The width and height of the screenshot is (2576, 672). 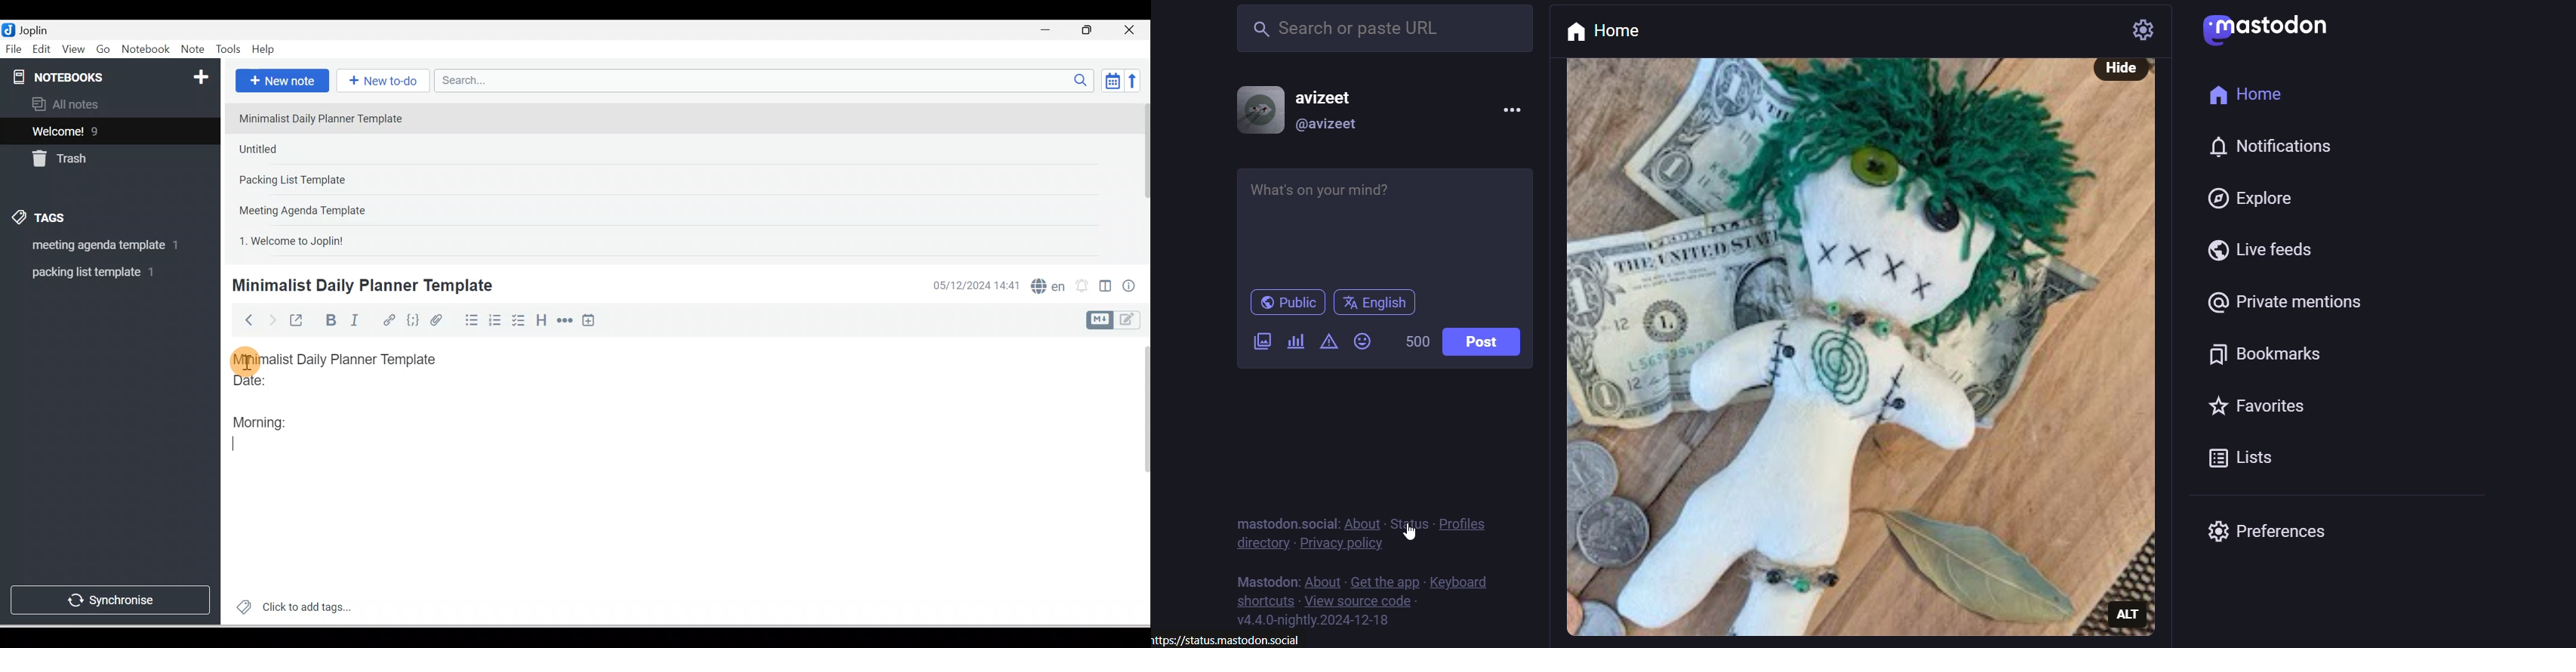 I want to click on New to-do, so click(x=380, y=82).